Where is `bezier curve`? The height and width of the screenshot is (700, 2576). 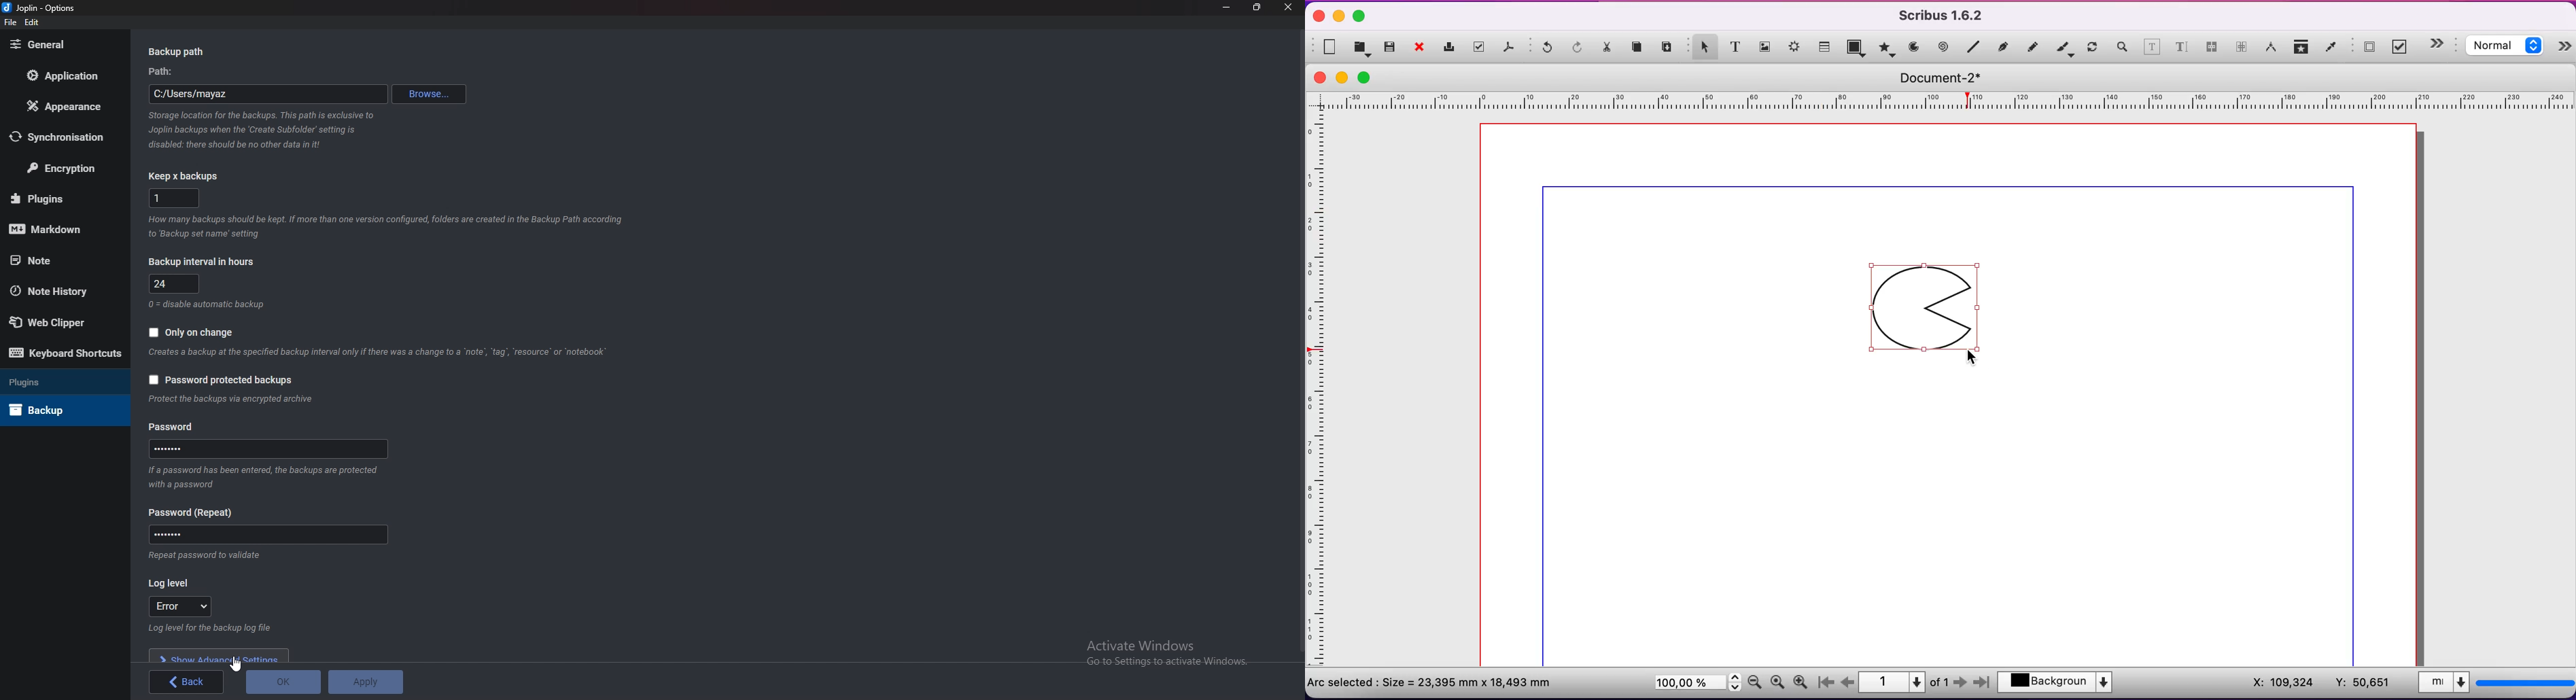 bezier curve is located at coordinates (2005, 46).